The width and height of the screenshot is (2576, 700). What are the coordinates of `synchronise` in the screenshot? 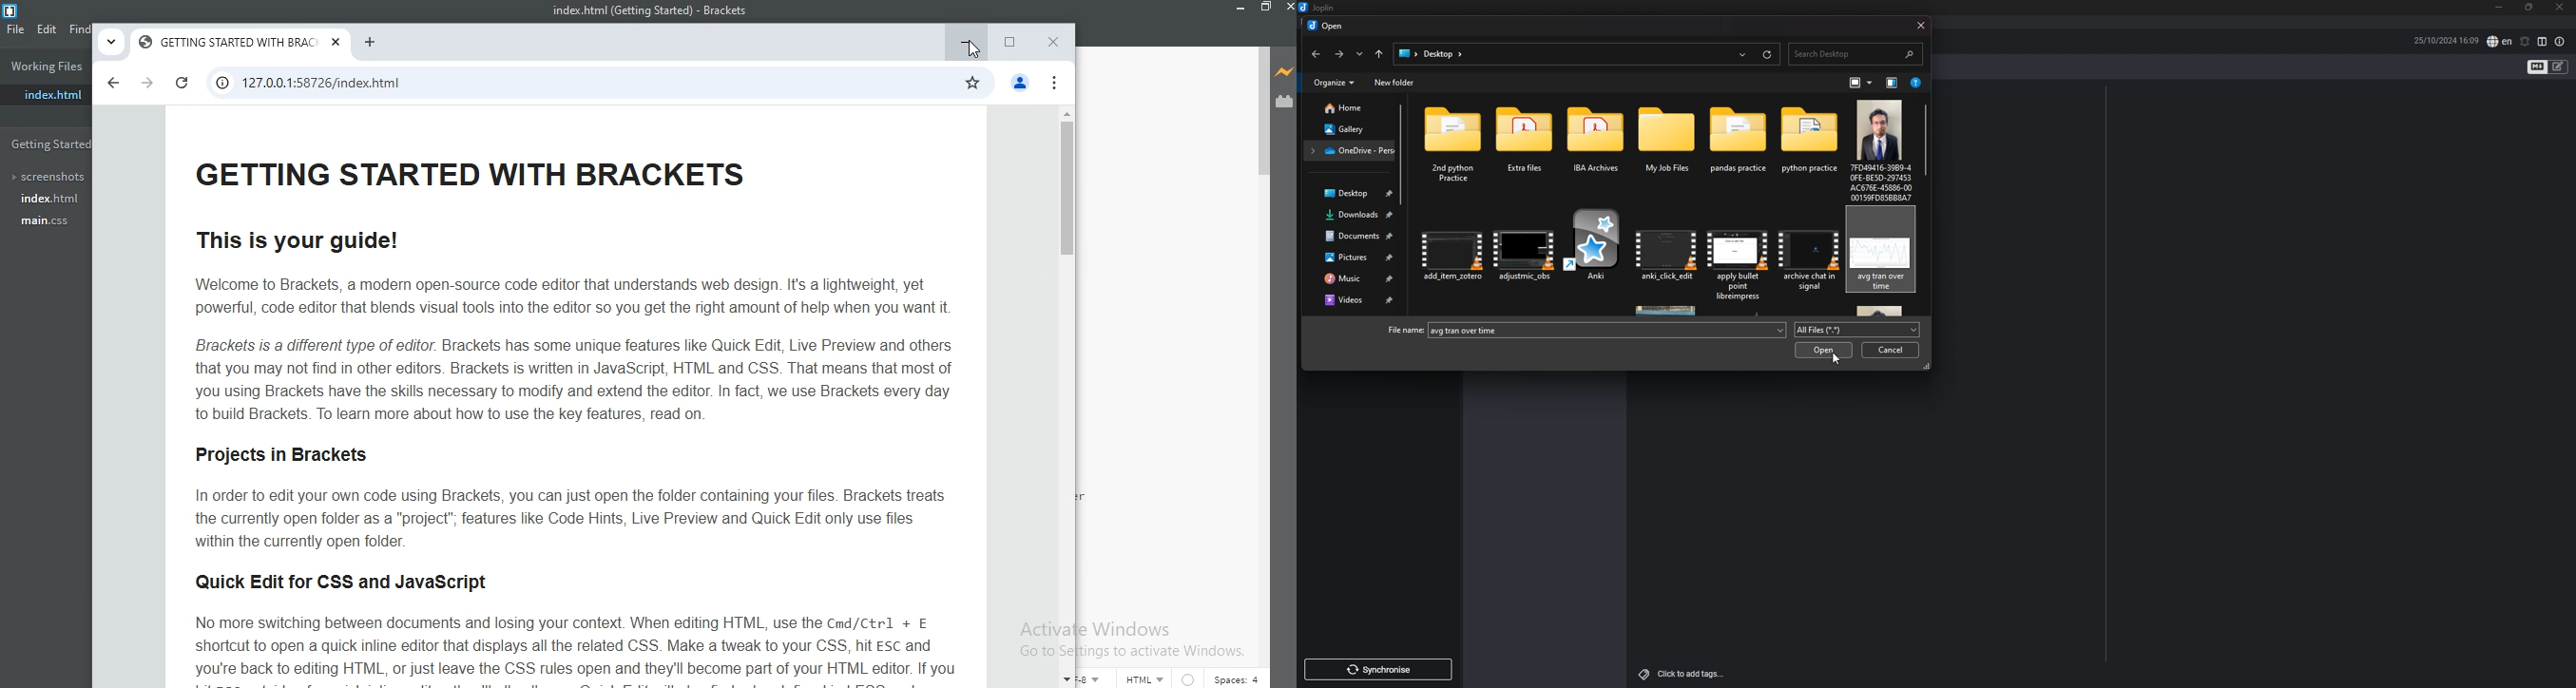 It's located at (1377, 669).